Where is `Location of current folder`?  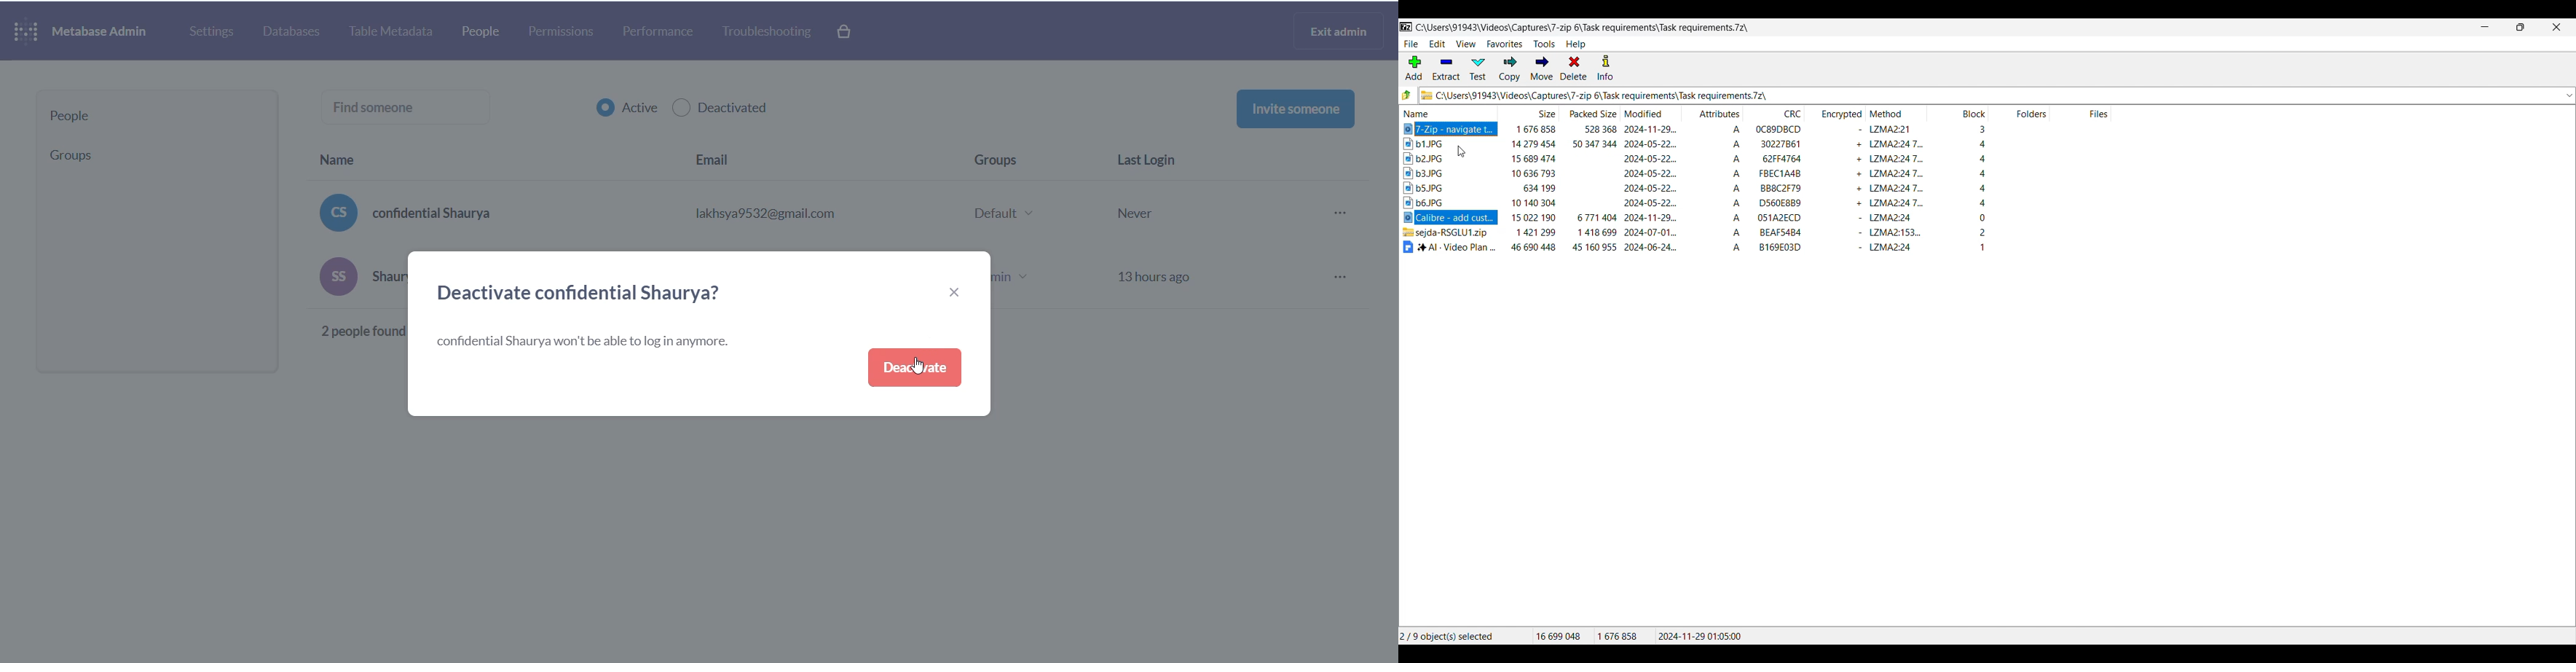
Location of current folder is located at coordinates (1586, 28).